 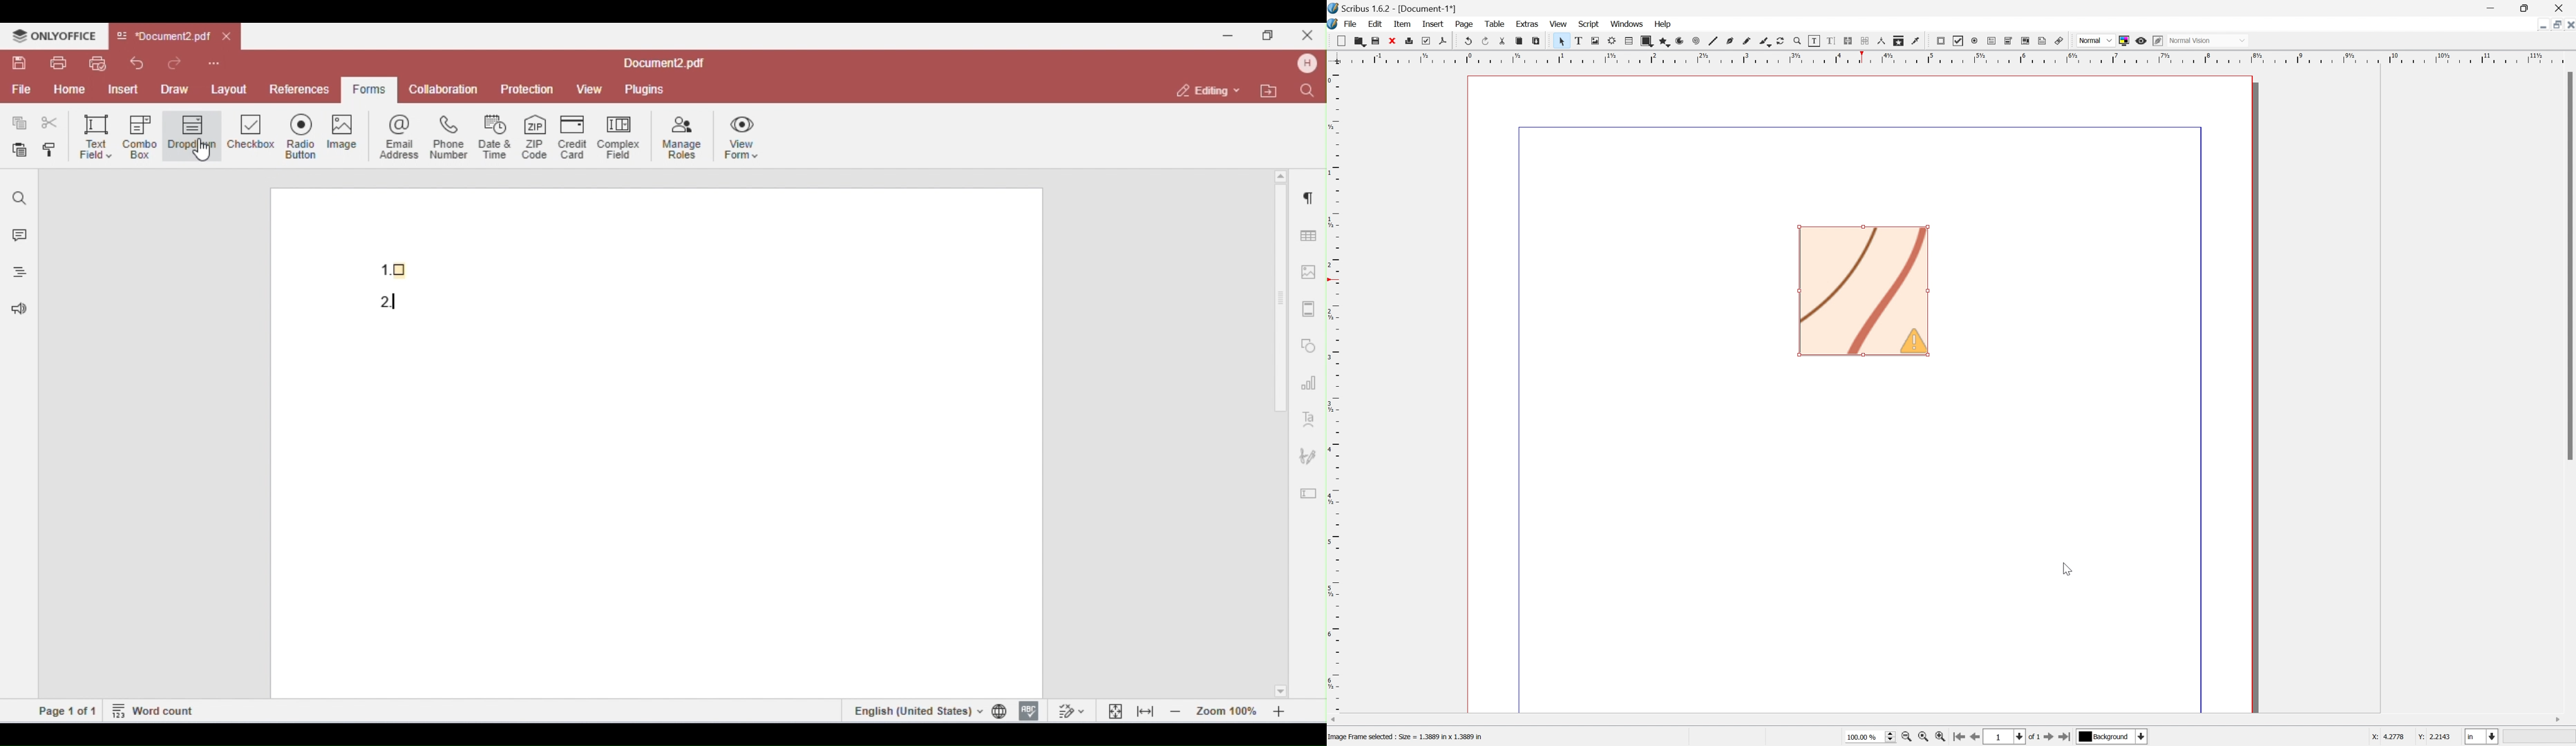 What do you see at coordinates (1560, 41) in the screenshot?
I see `Select item` at bounding box center [1560, 41].